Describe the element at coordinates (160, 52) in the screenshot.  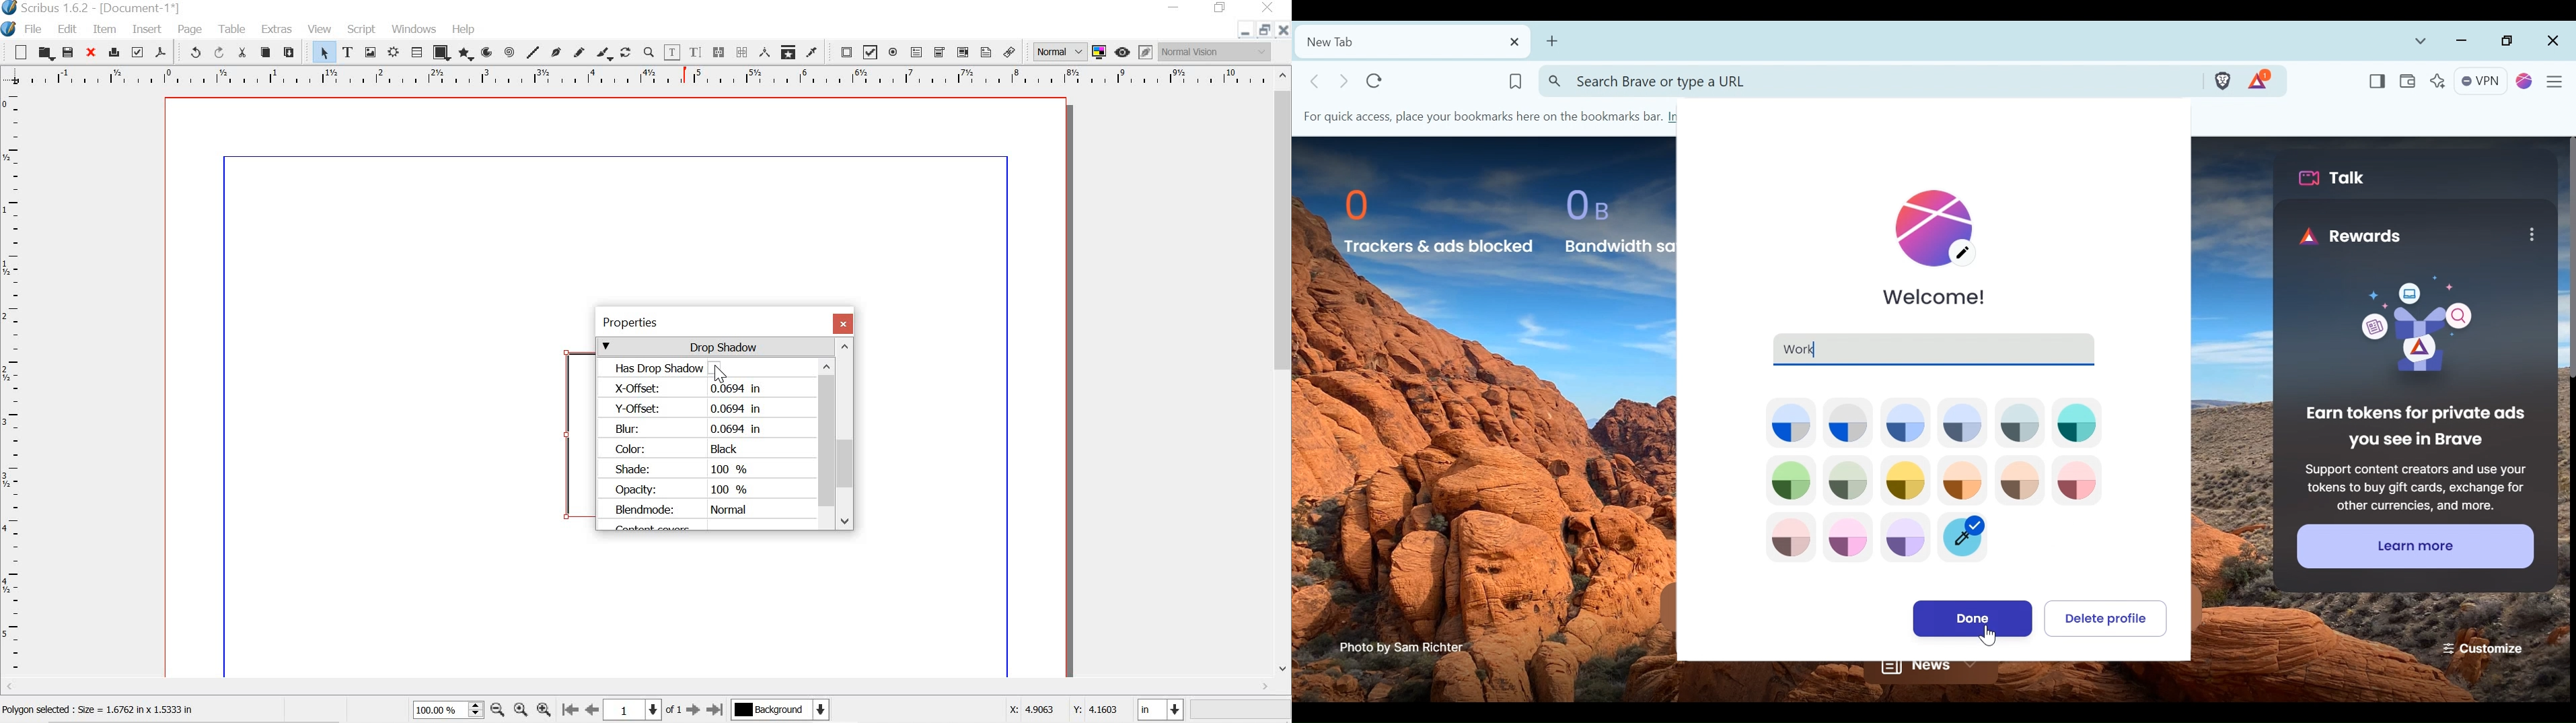
I see `save as pdf` at that location.